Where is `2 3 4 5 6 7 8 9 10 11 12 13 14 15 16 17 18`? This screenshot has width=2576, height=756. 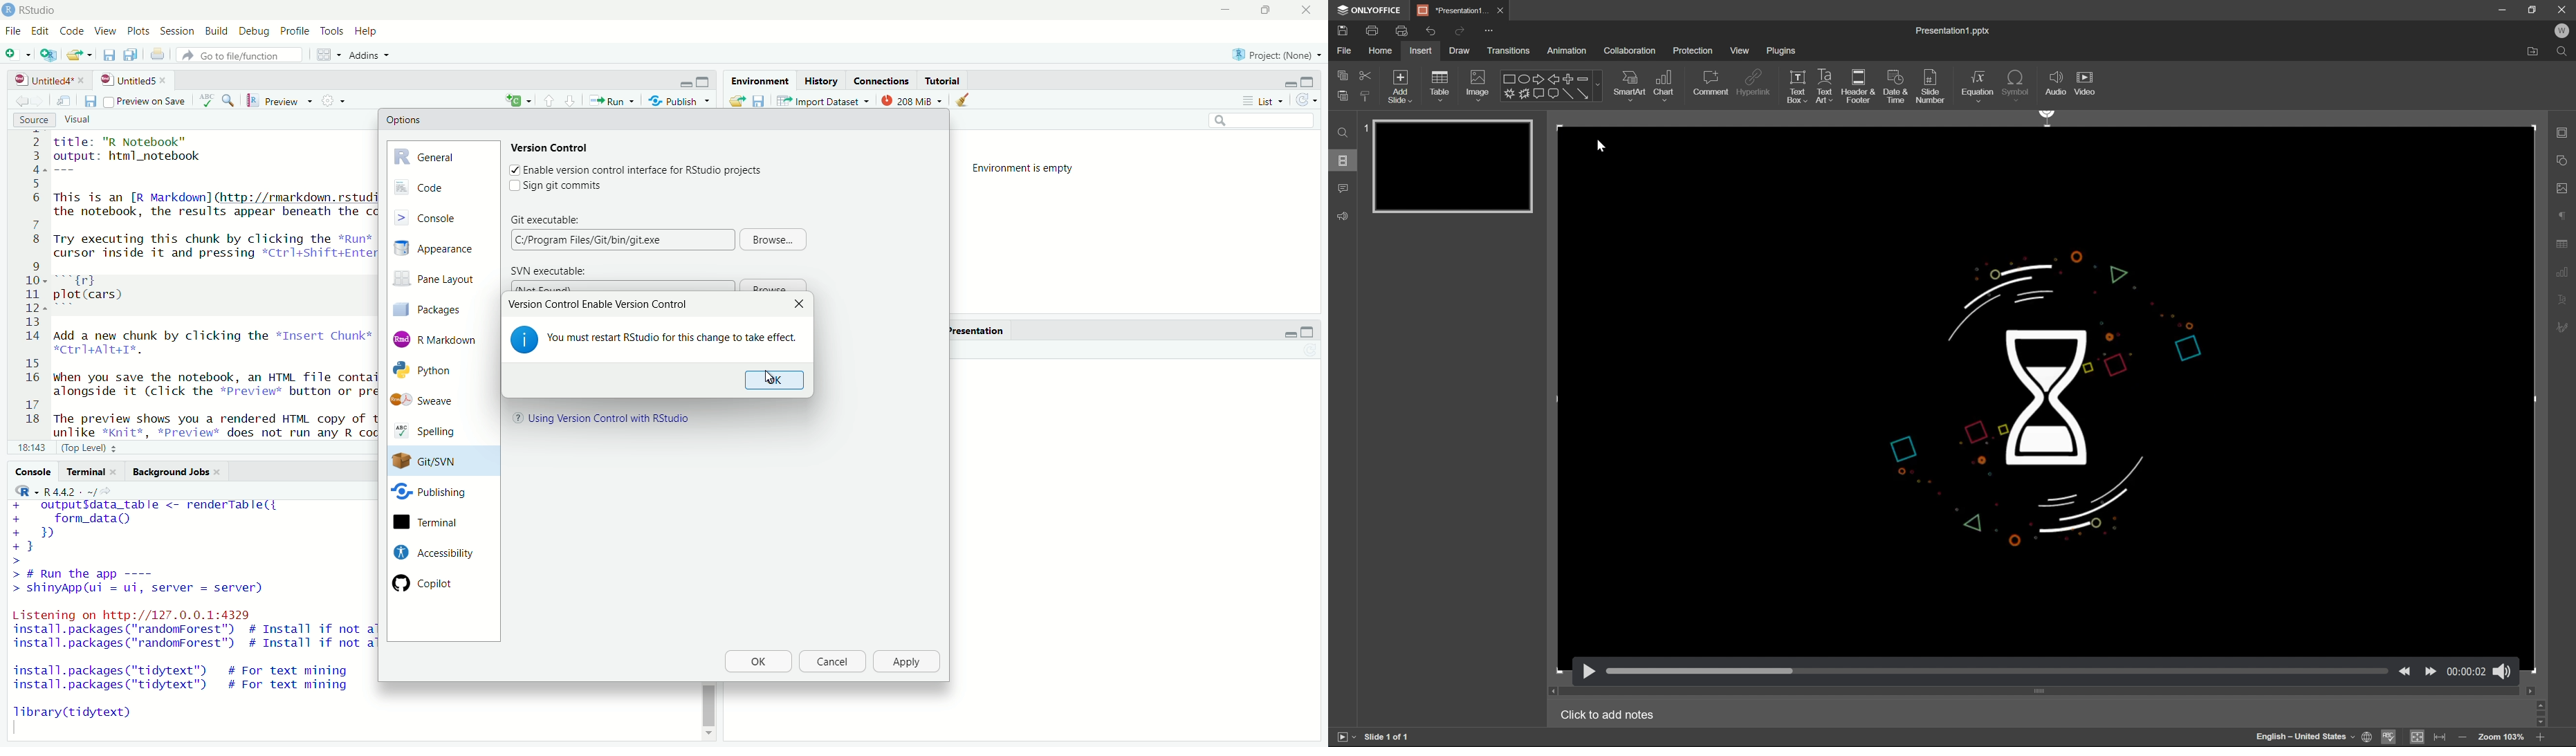
2 3 4 5 6 7 8 9 10 11 12 13 14 15 16 17 18 is located at coordinates (29, 284).